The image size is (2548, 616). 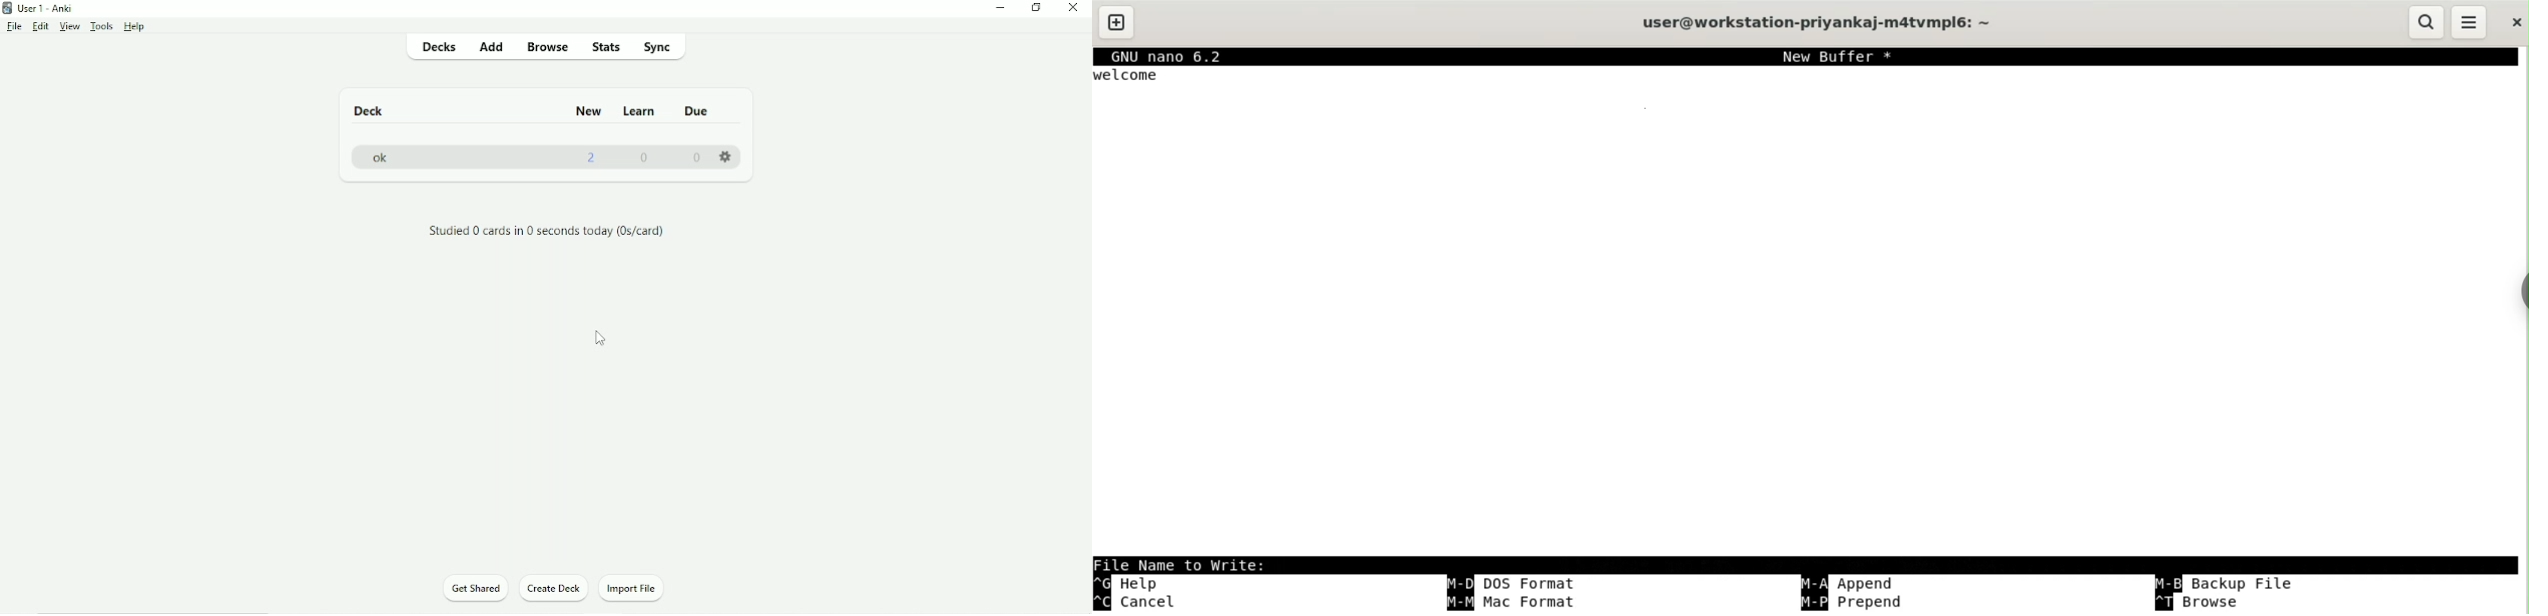 What do you see at coordinates (608, 46) in the screenshot?
I see `Stats` at bounding box center [608, 46].